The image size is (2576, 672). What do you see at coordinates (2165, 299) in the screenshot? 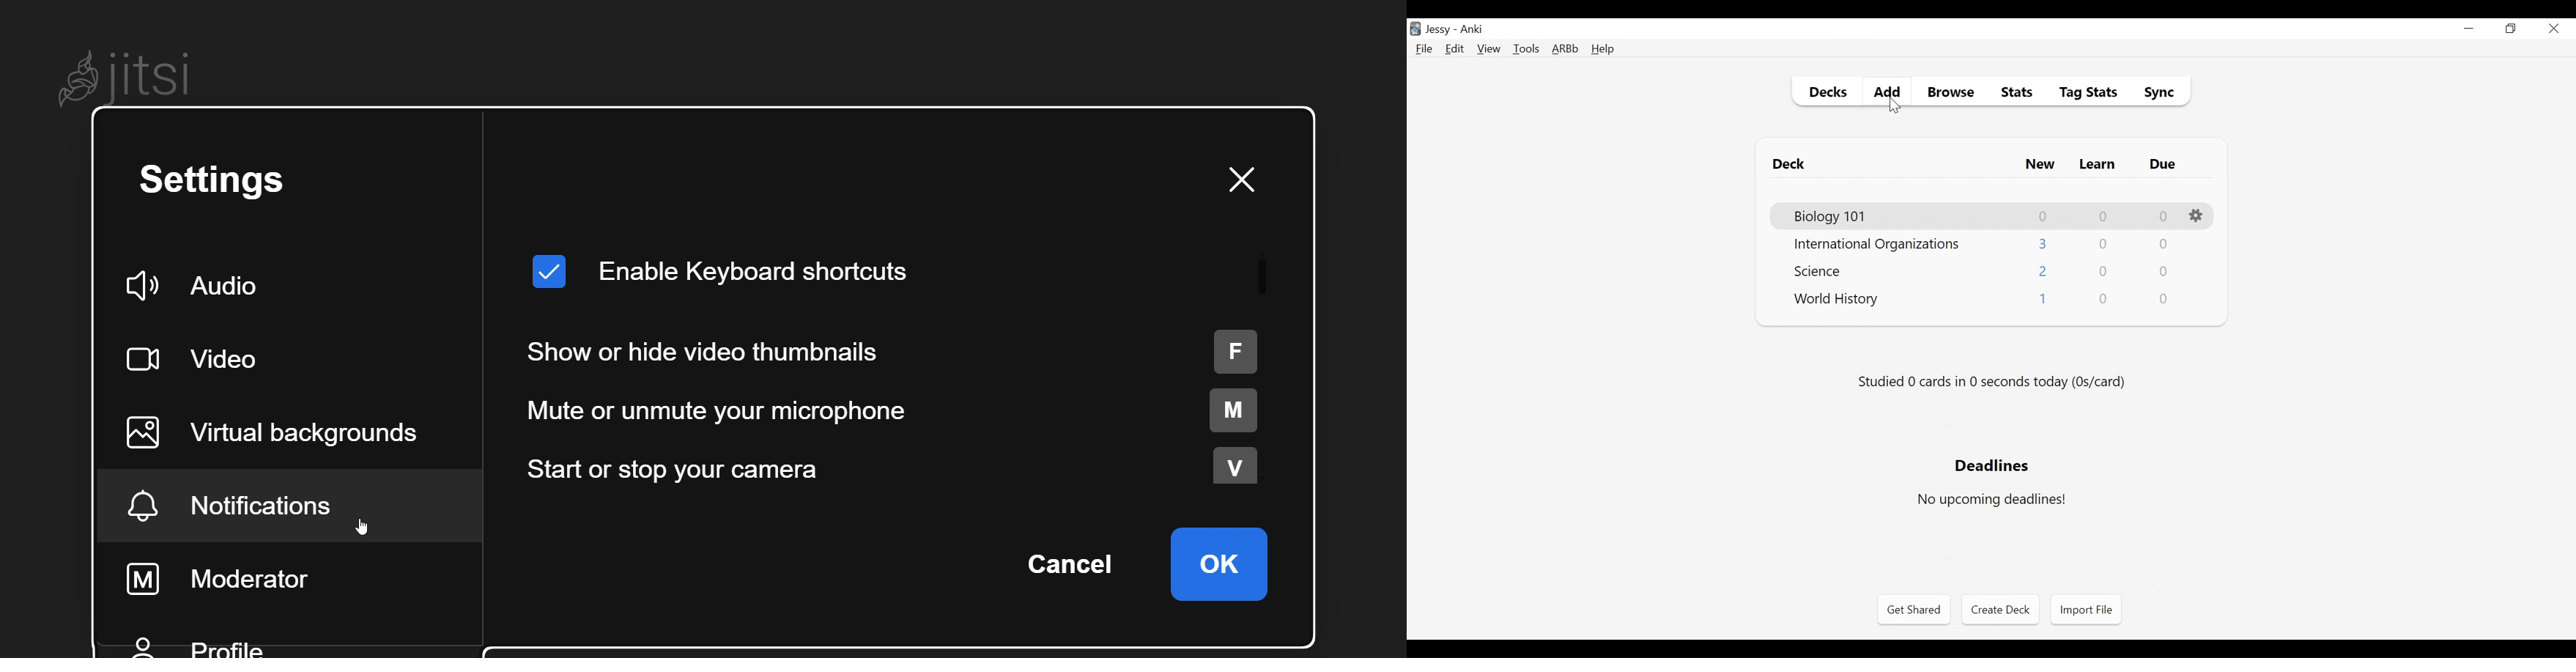
I see `Due Card Count` at bounding box center [2165, 299].